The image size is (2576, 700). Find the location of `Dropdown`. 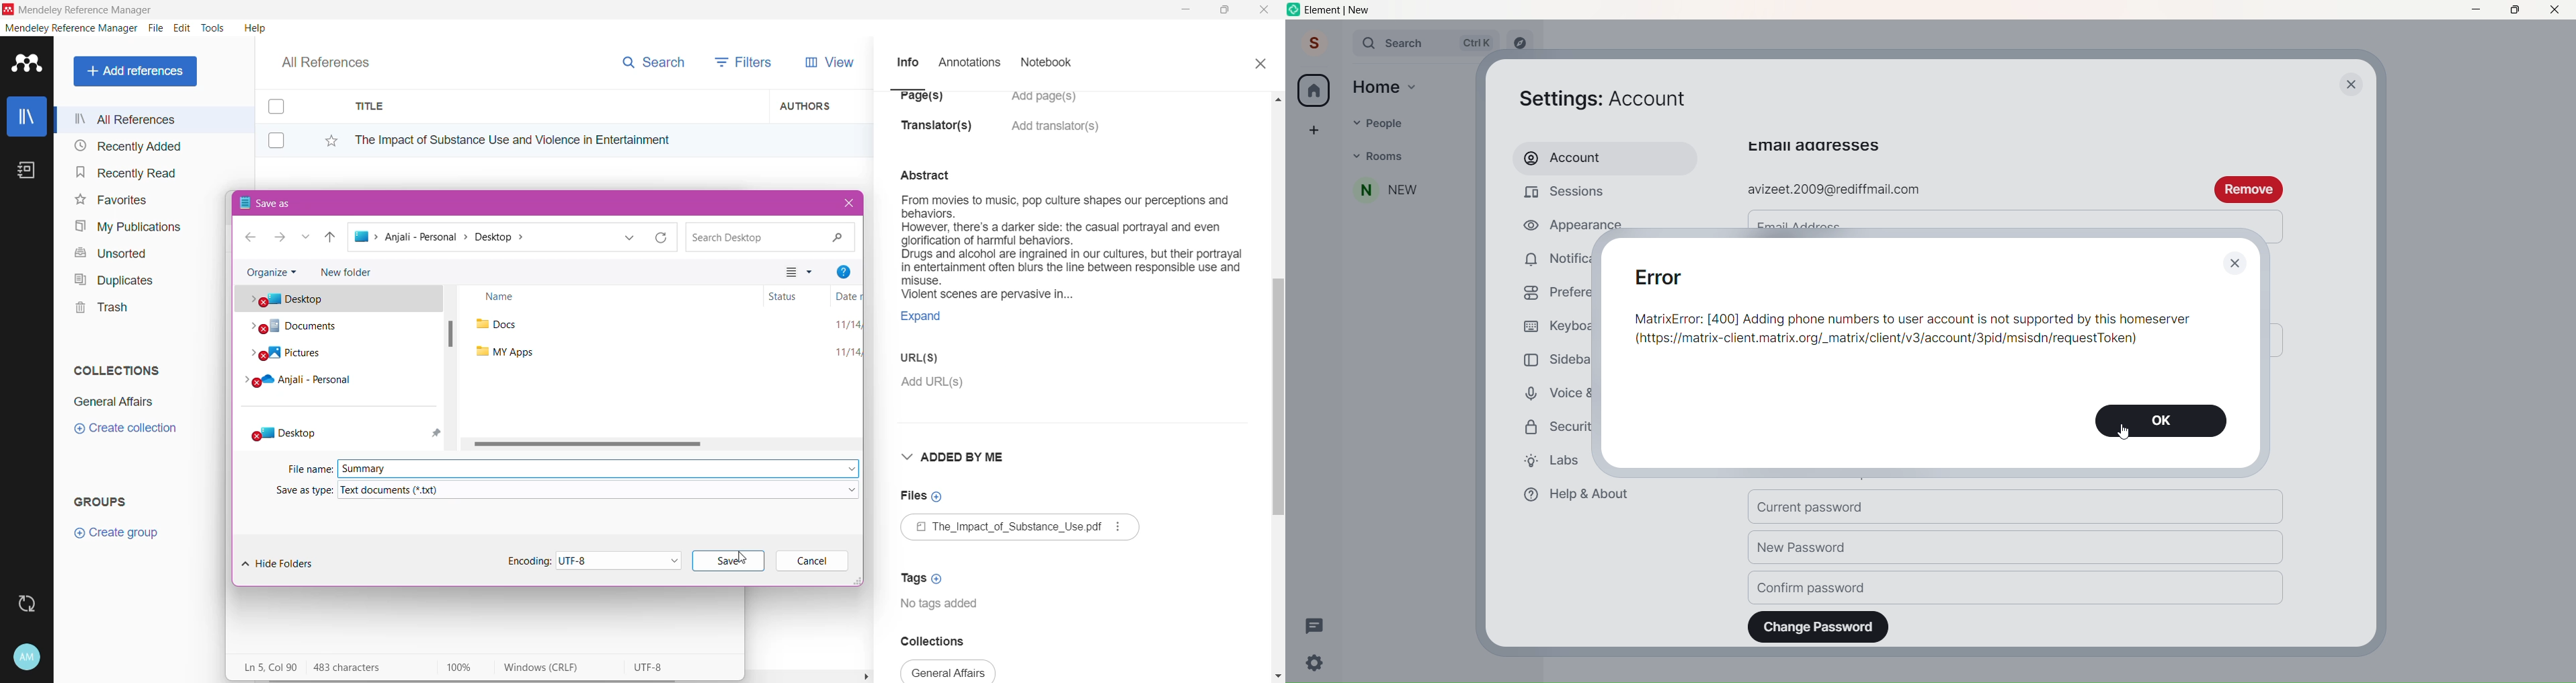

Dropdown is located at coordinates (1353, 122).